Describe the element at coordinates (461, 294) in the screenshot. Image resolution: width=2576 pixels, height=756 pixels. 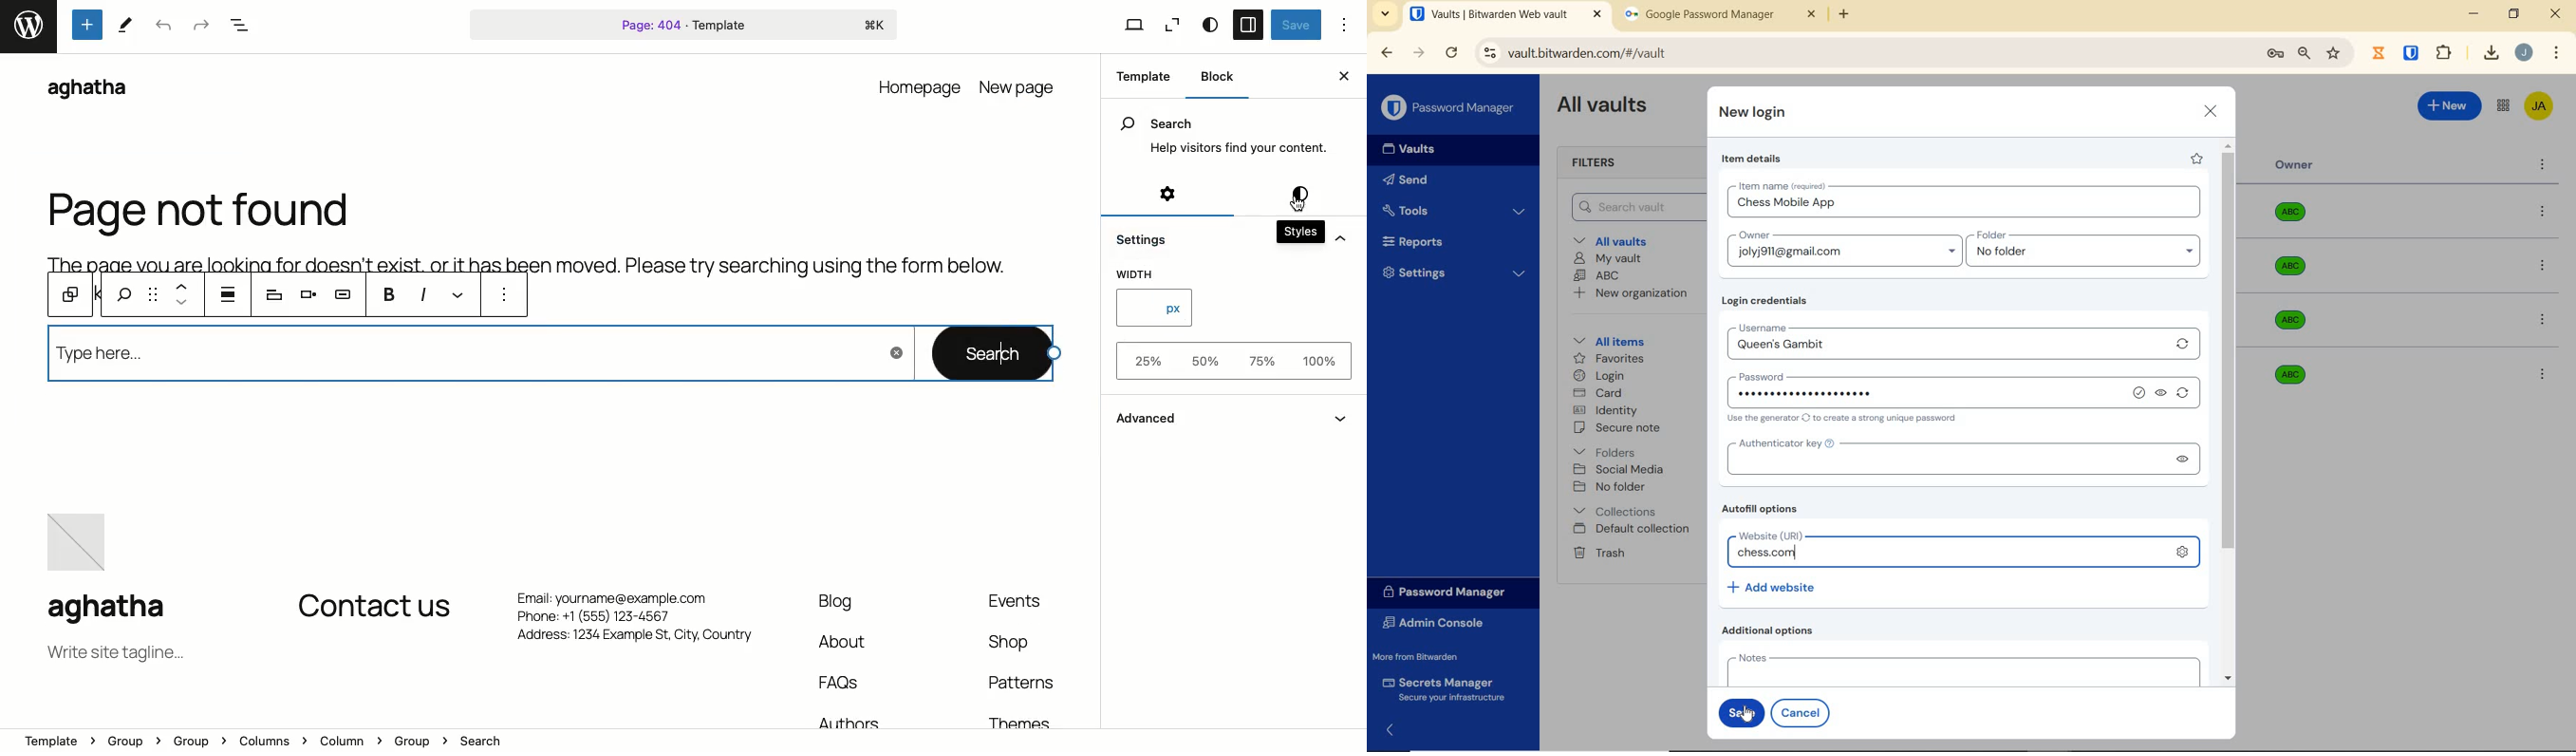
I see `Link` at that location.